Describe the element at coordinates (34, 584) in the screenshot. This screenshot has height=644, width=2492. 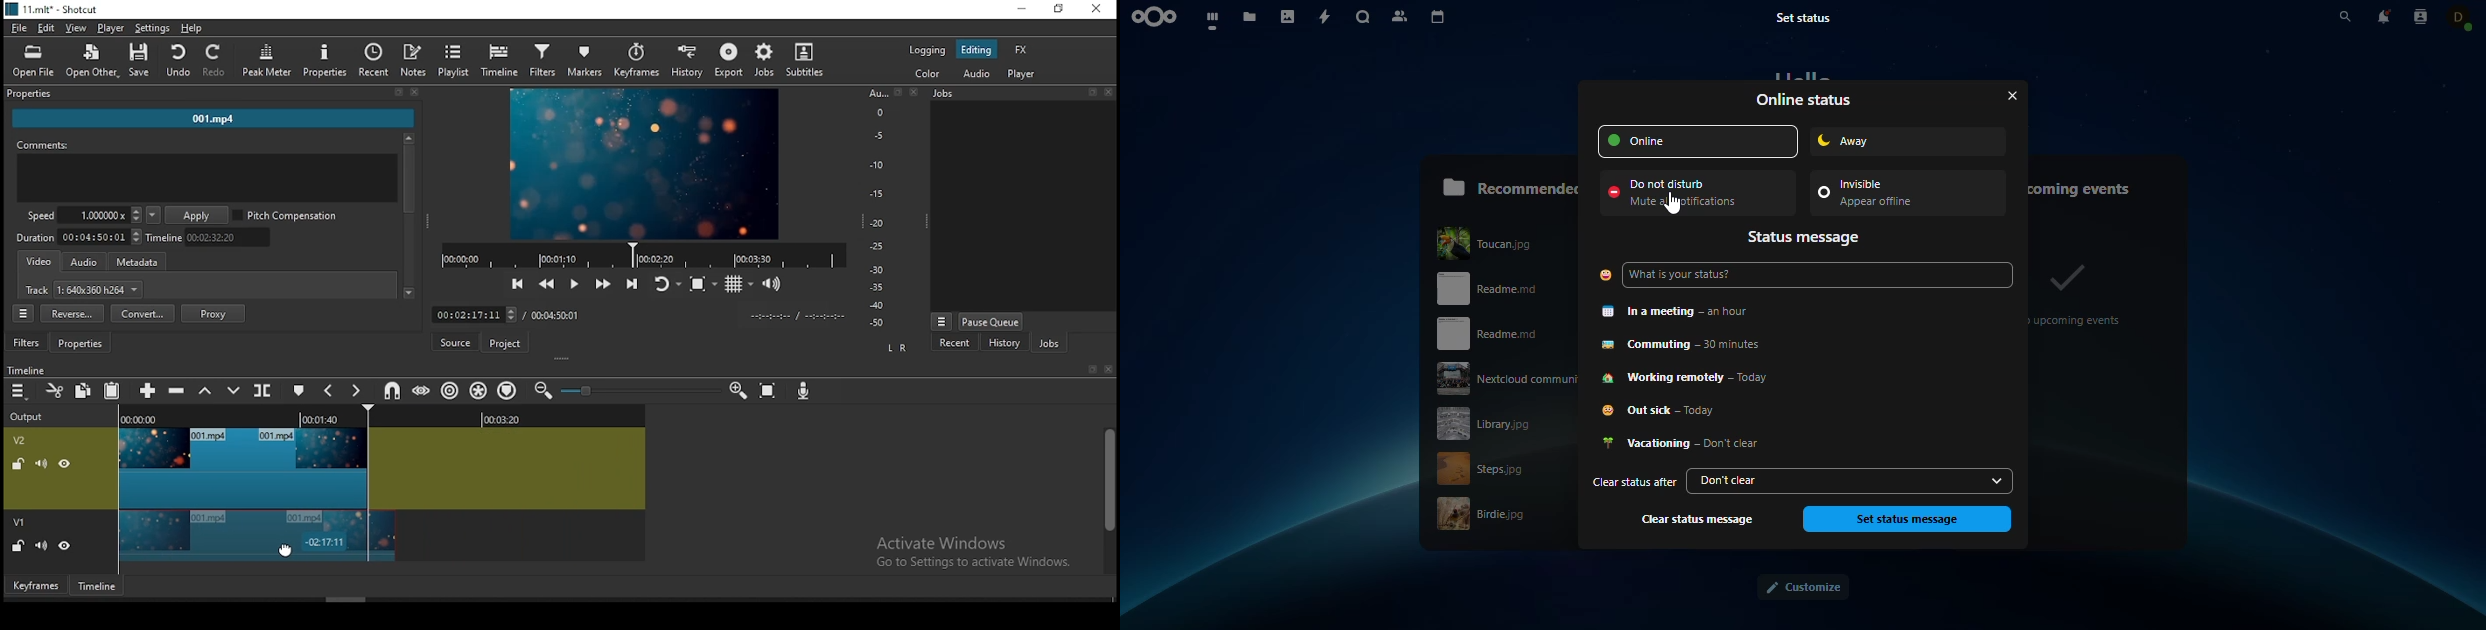
I see `keyframes` at that location.